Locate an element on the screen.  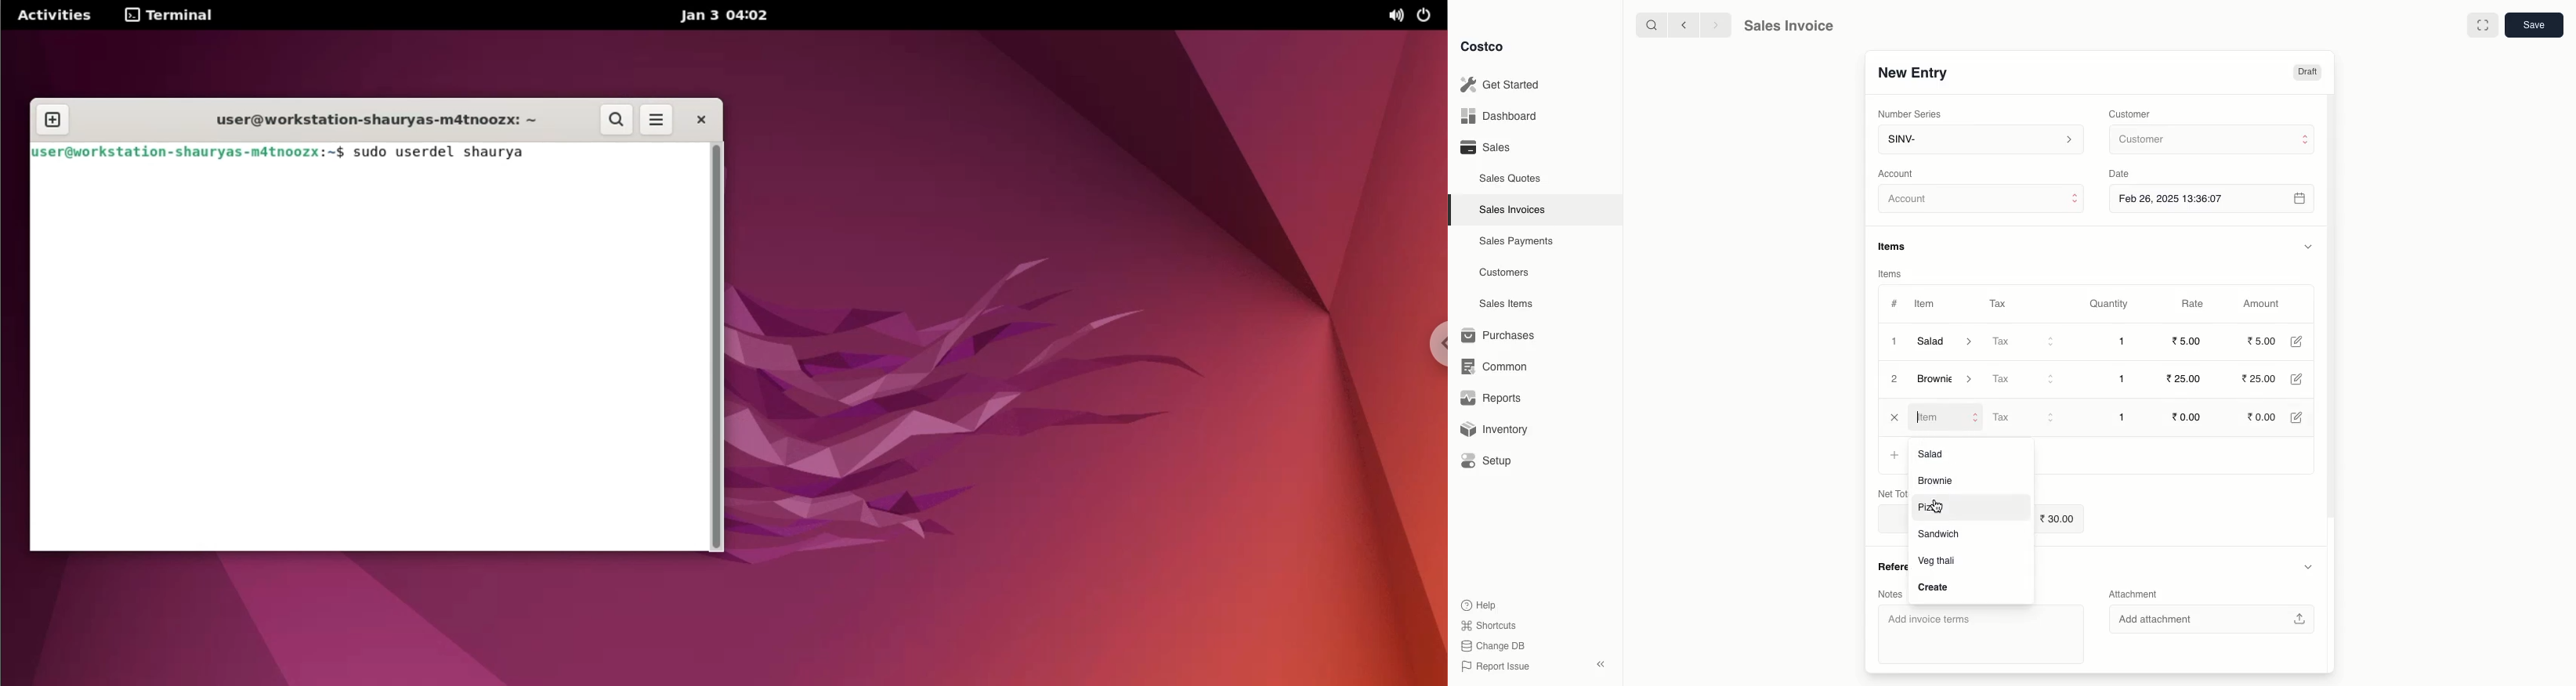
chrome options is located at coordinates (1425, 341).